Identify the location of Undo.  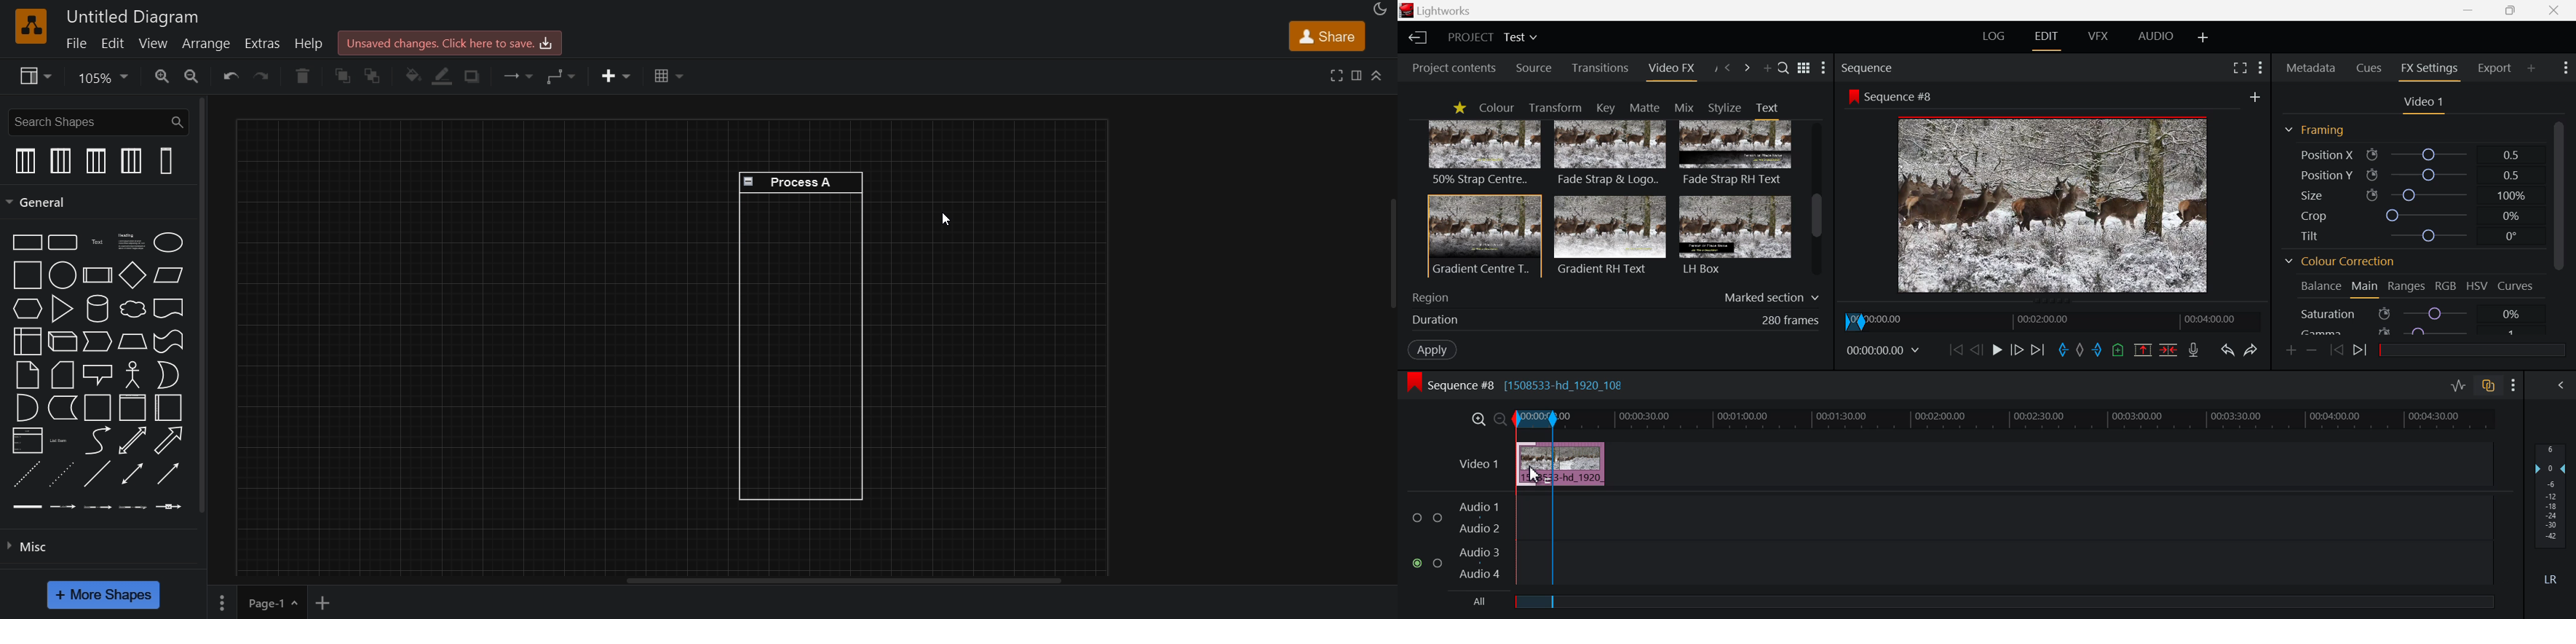
(2227, 350).